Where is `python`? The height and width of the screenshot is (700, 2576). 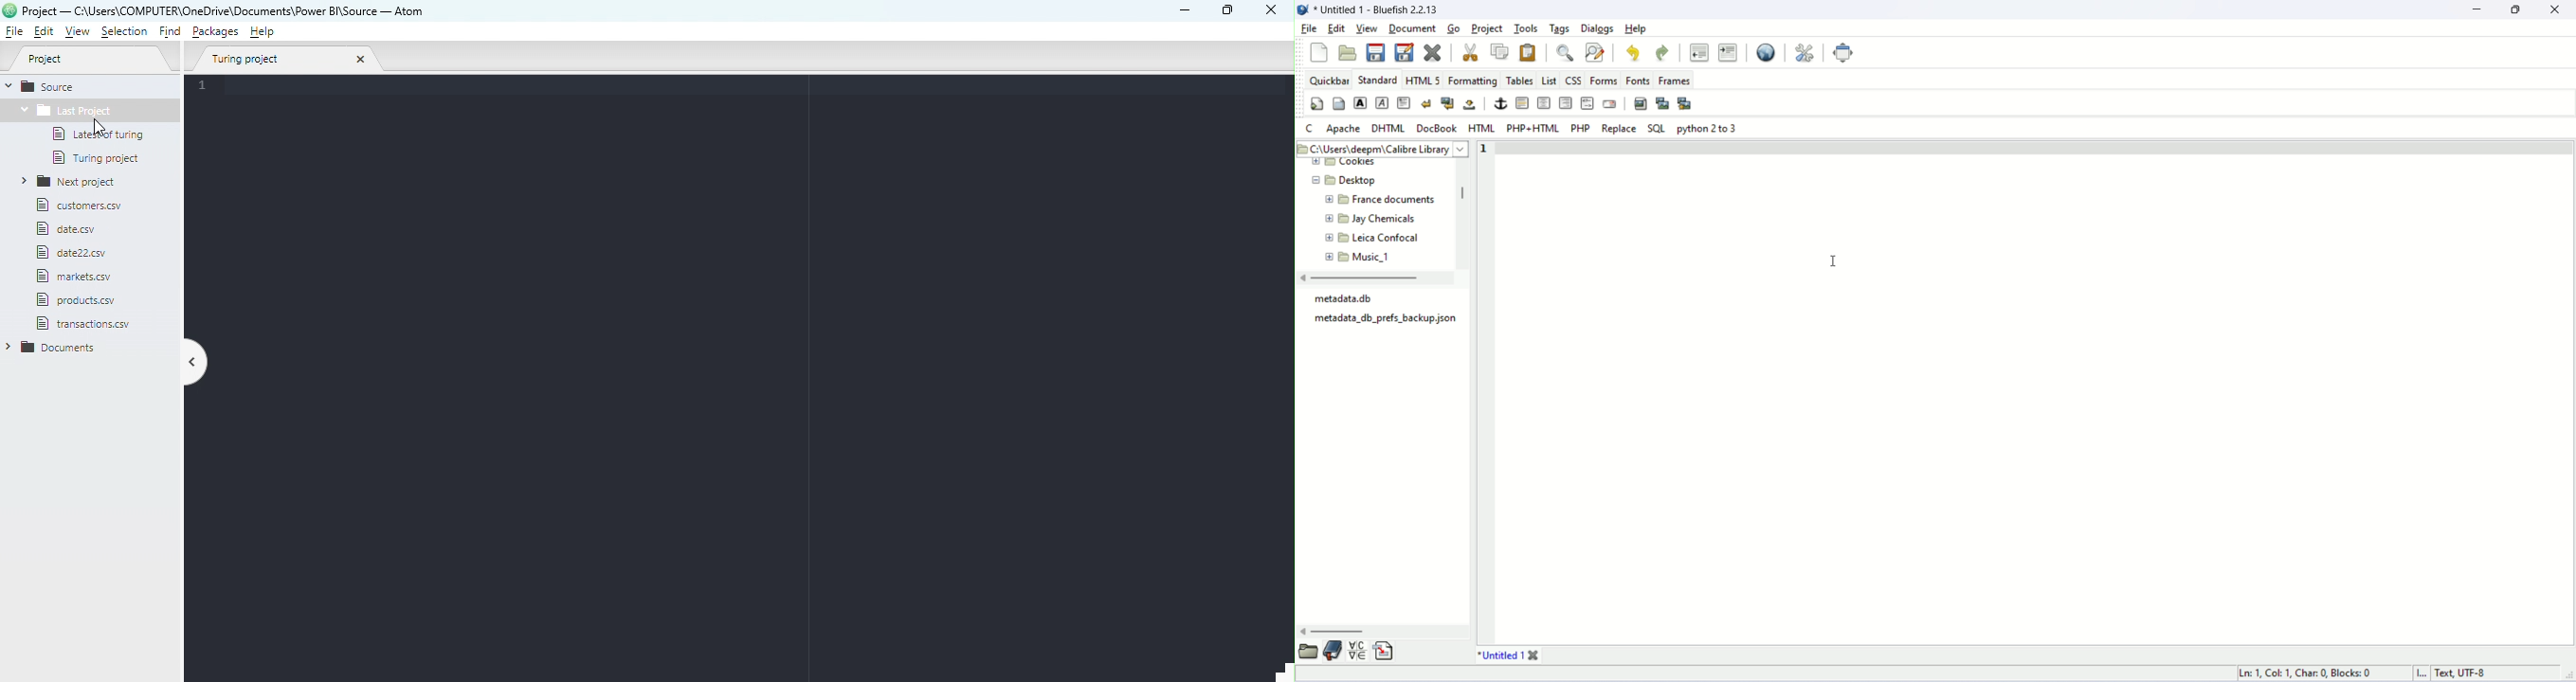 python is located at coordinates (1706, 128).